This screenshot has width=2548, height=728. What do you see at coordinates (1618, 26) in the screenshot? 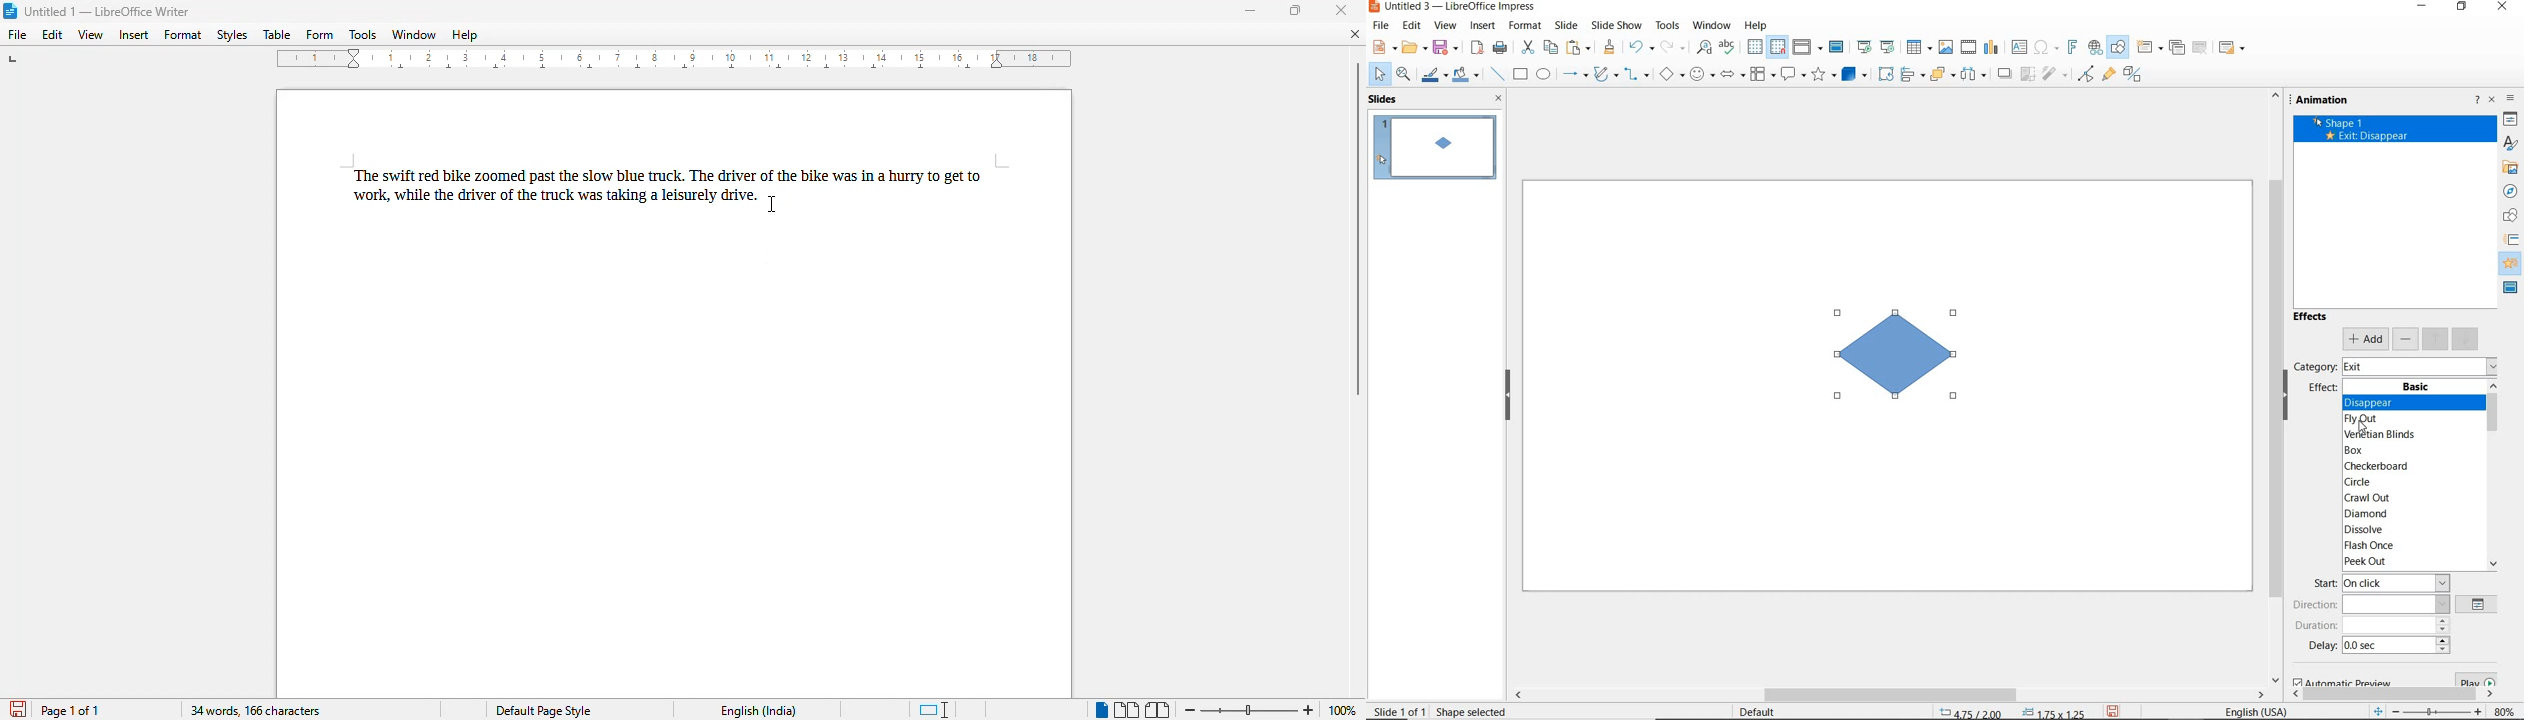
I see `slide show` at bounding box center [1618, 26].